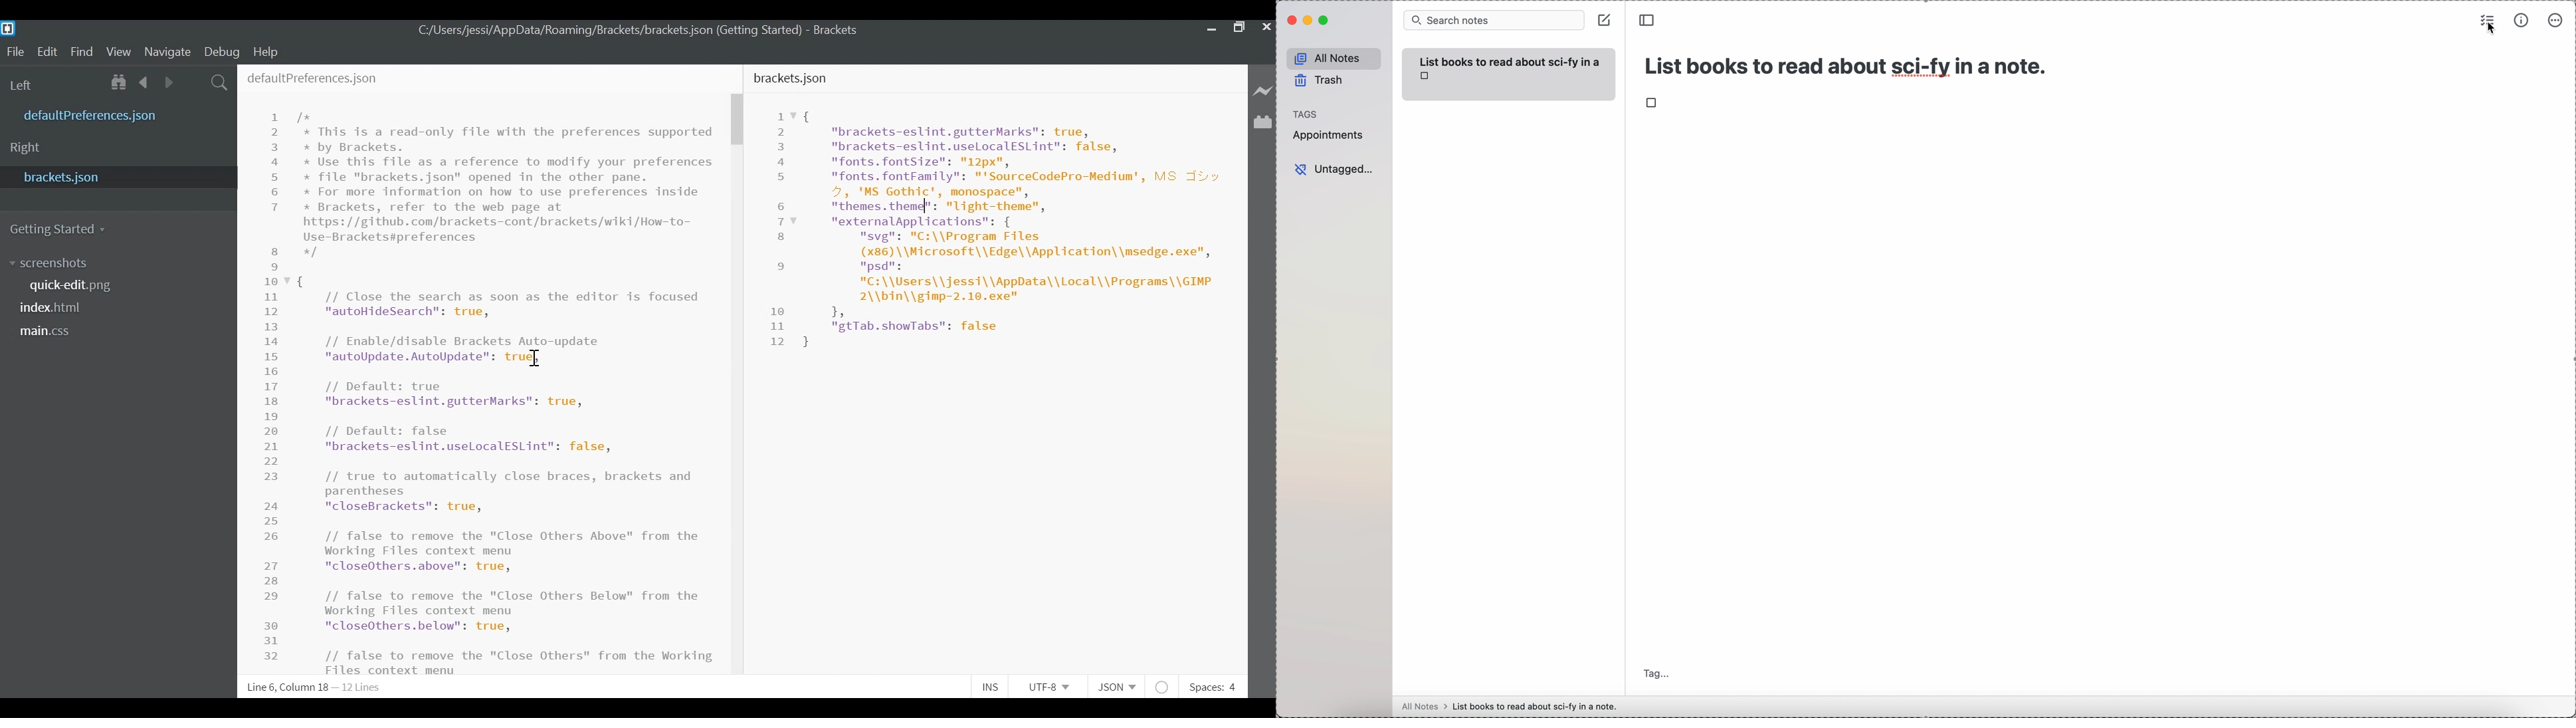 The width and height of the screenshot is (2576, 728). Describe the element at coordinates (1648, 19) in the screenshot. I see `toggle sidebar` at that location.